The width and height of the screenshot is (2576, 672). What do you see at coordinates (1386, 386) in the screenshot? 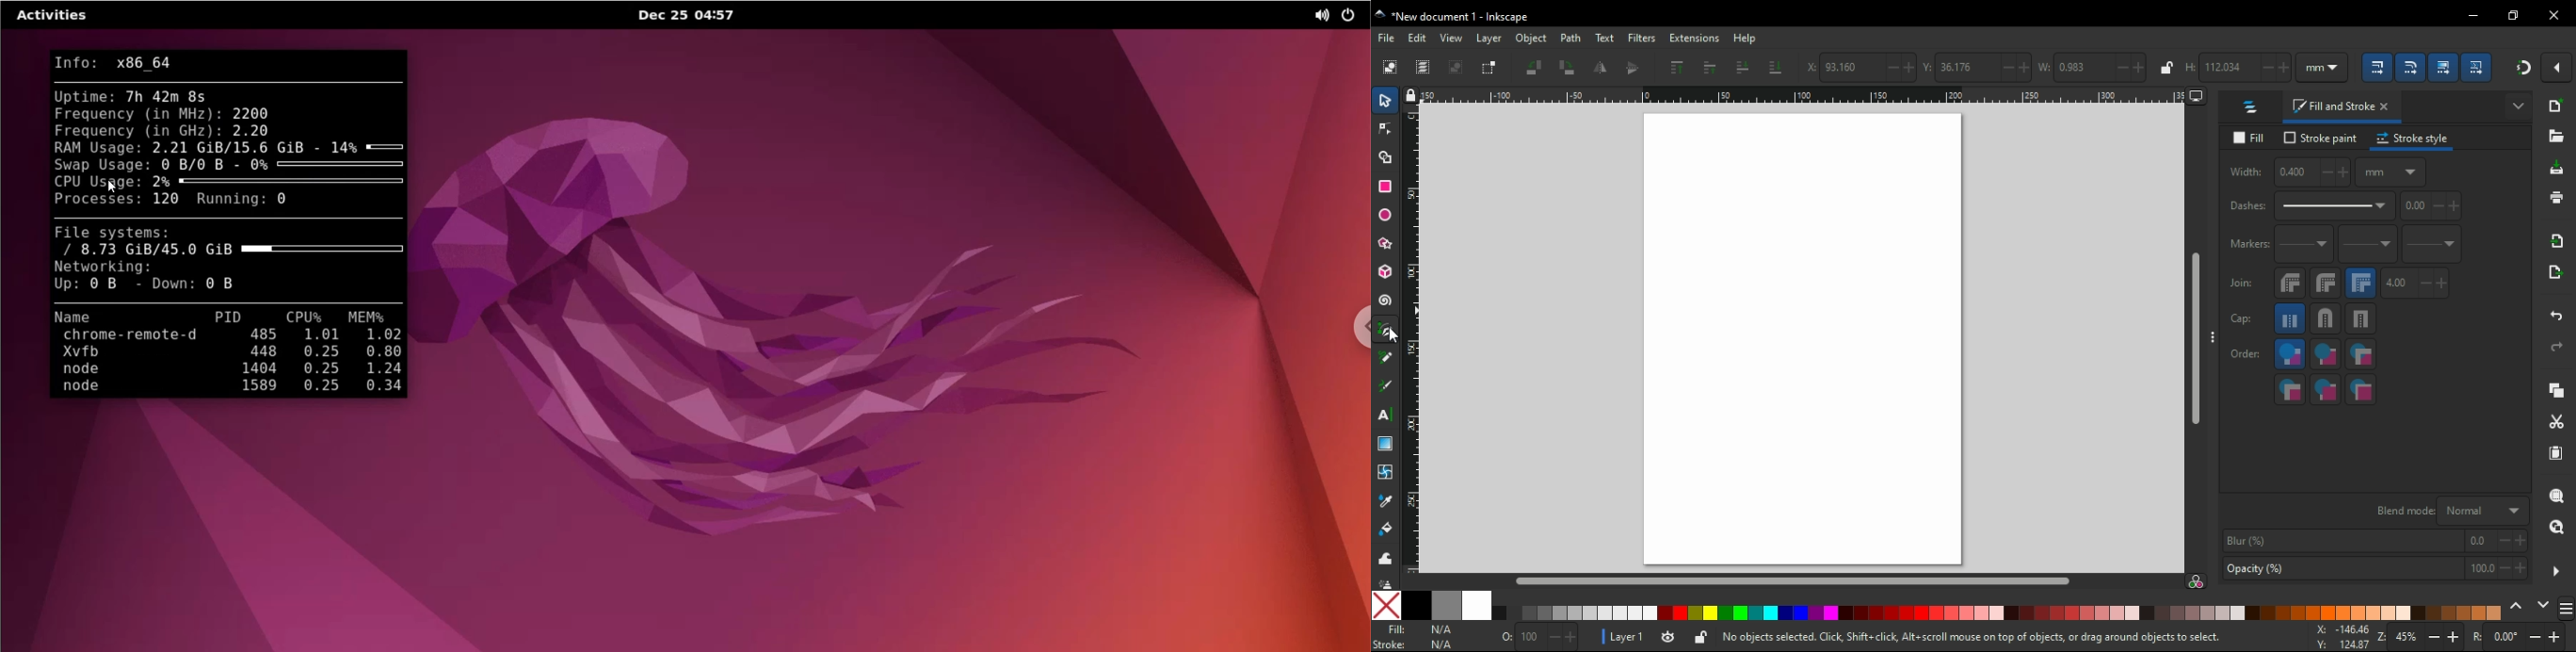
I see `calligraphy tool` at bounding box center [1386, 386].